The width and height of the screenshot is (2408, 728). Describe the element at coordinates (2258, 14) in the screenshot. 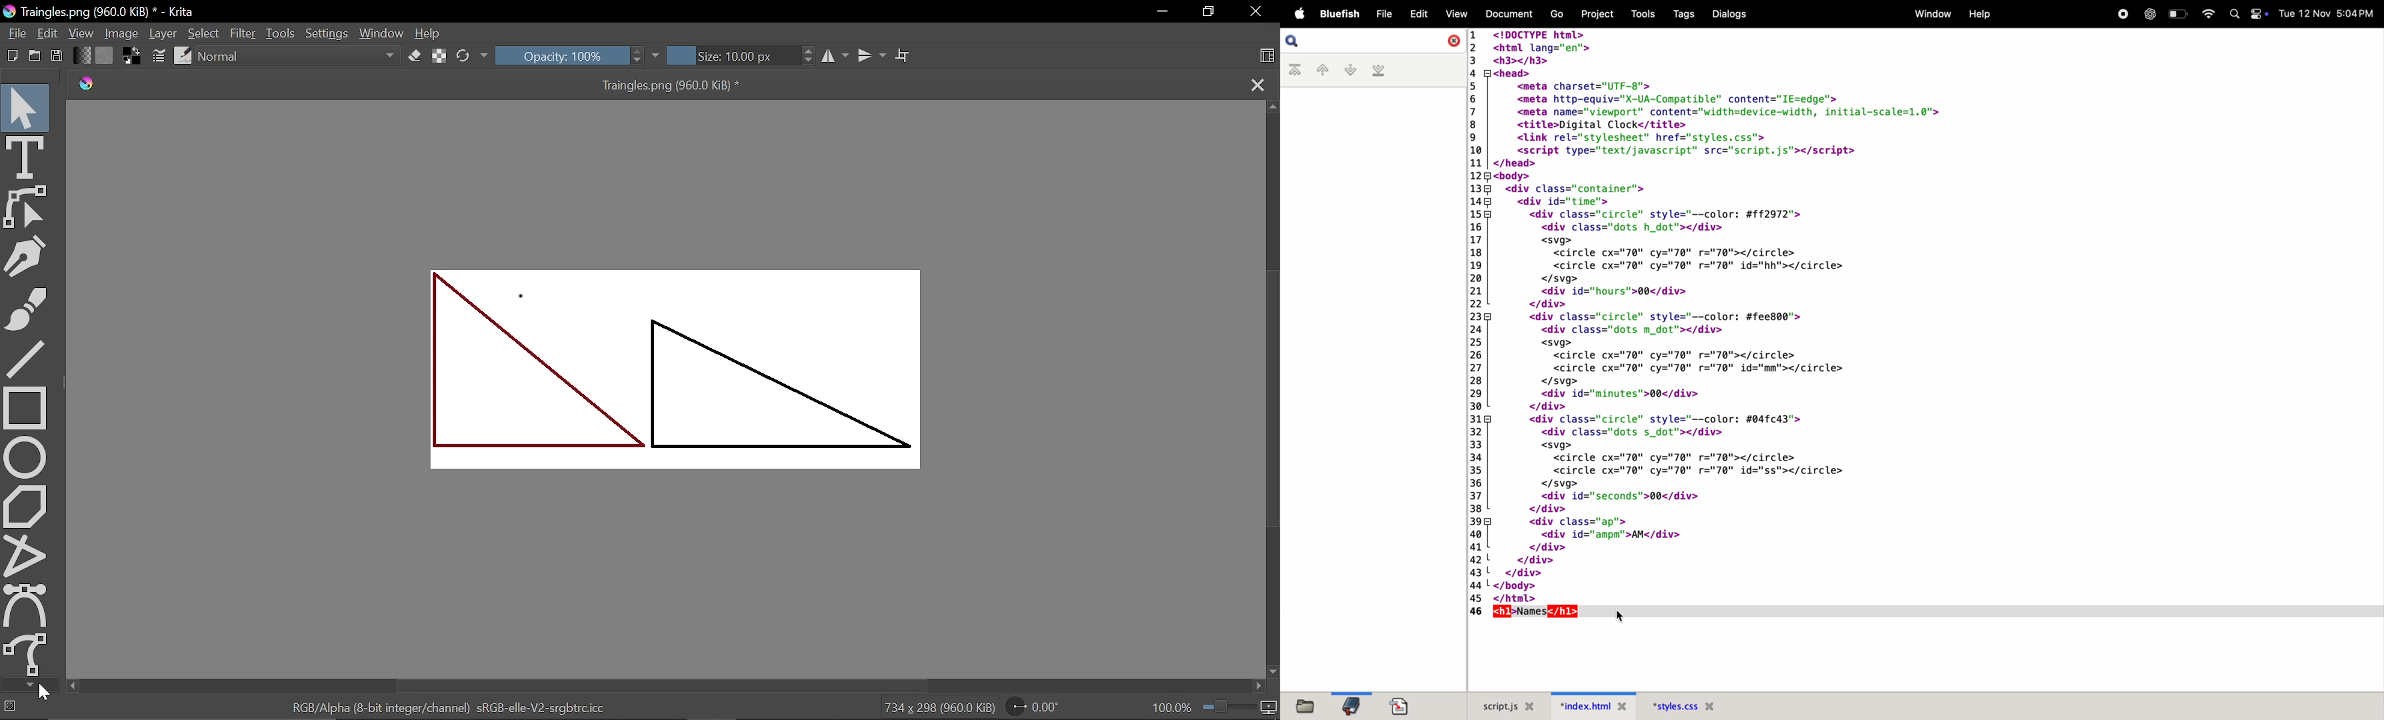

I see `Toggle` at that location.